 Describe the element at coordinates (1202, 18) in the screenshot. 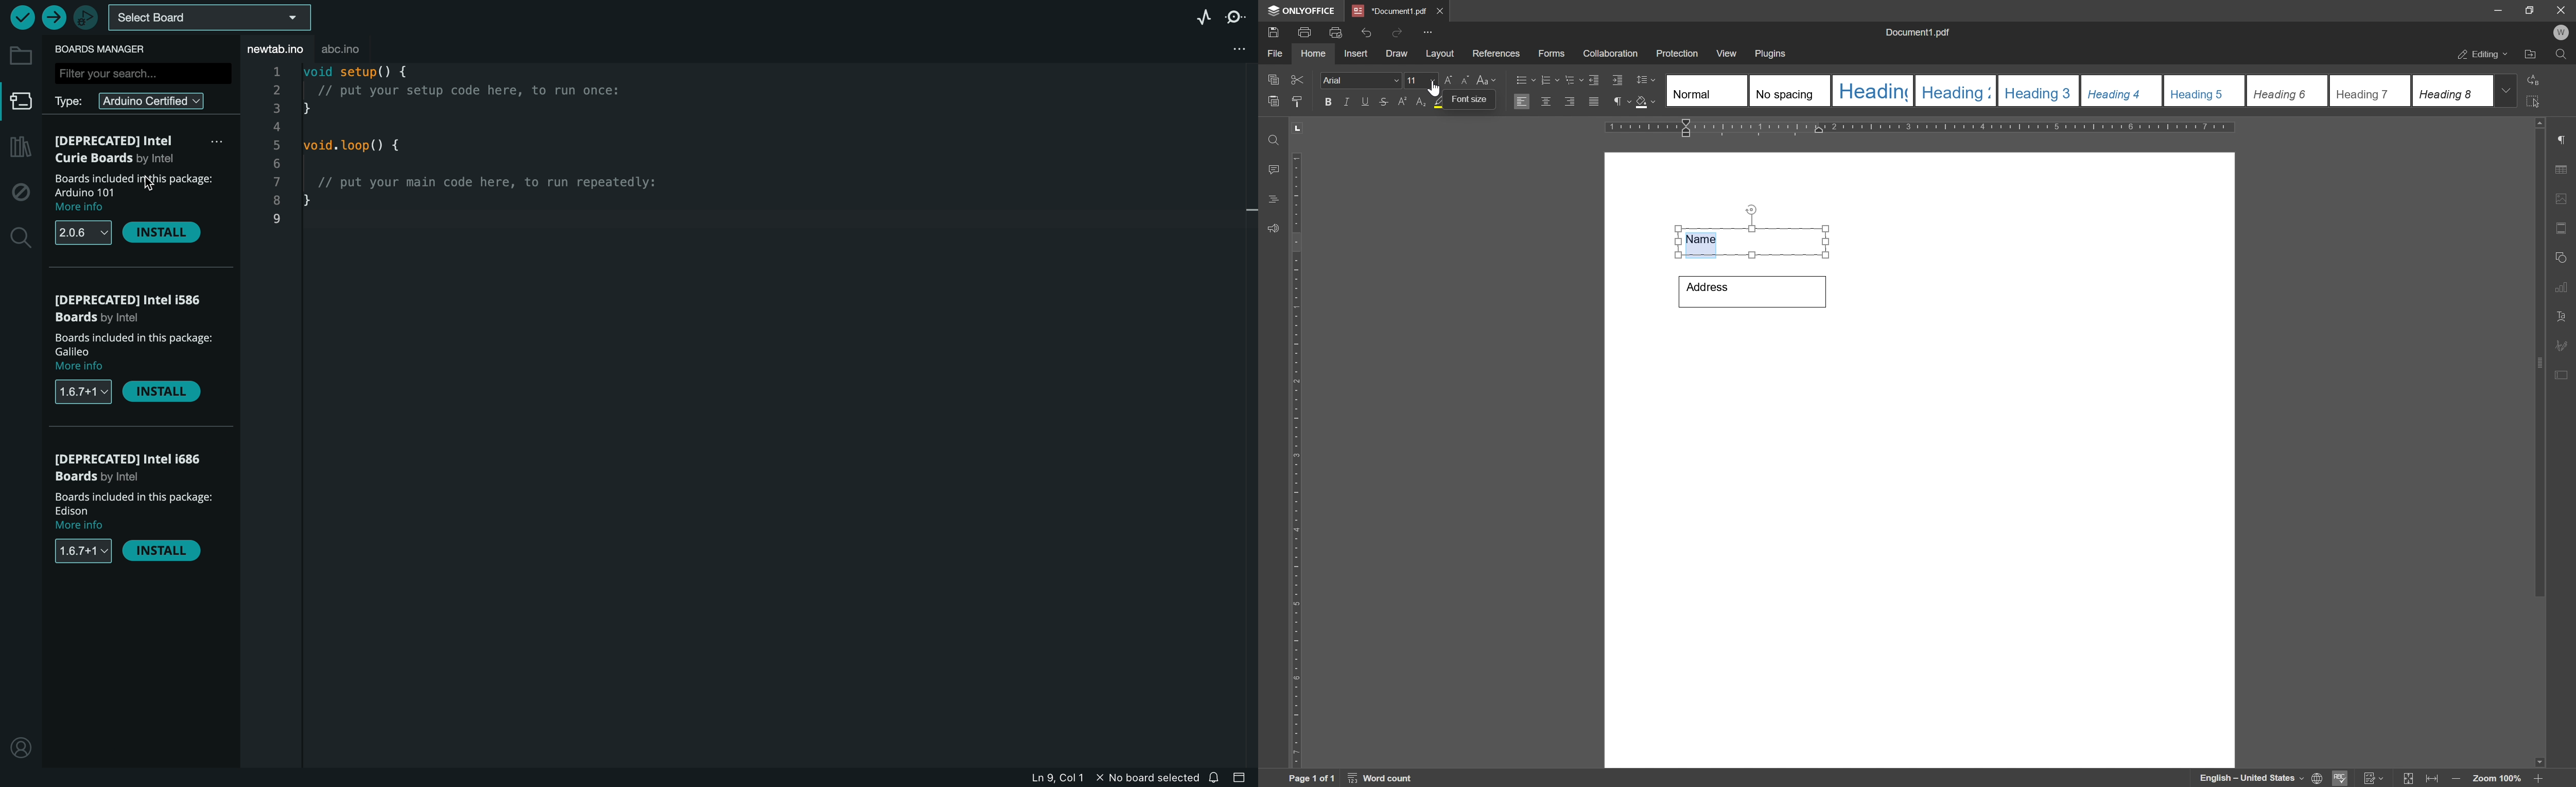

I see `serial plotter` at that location.